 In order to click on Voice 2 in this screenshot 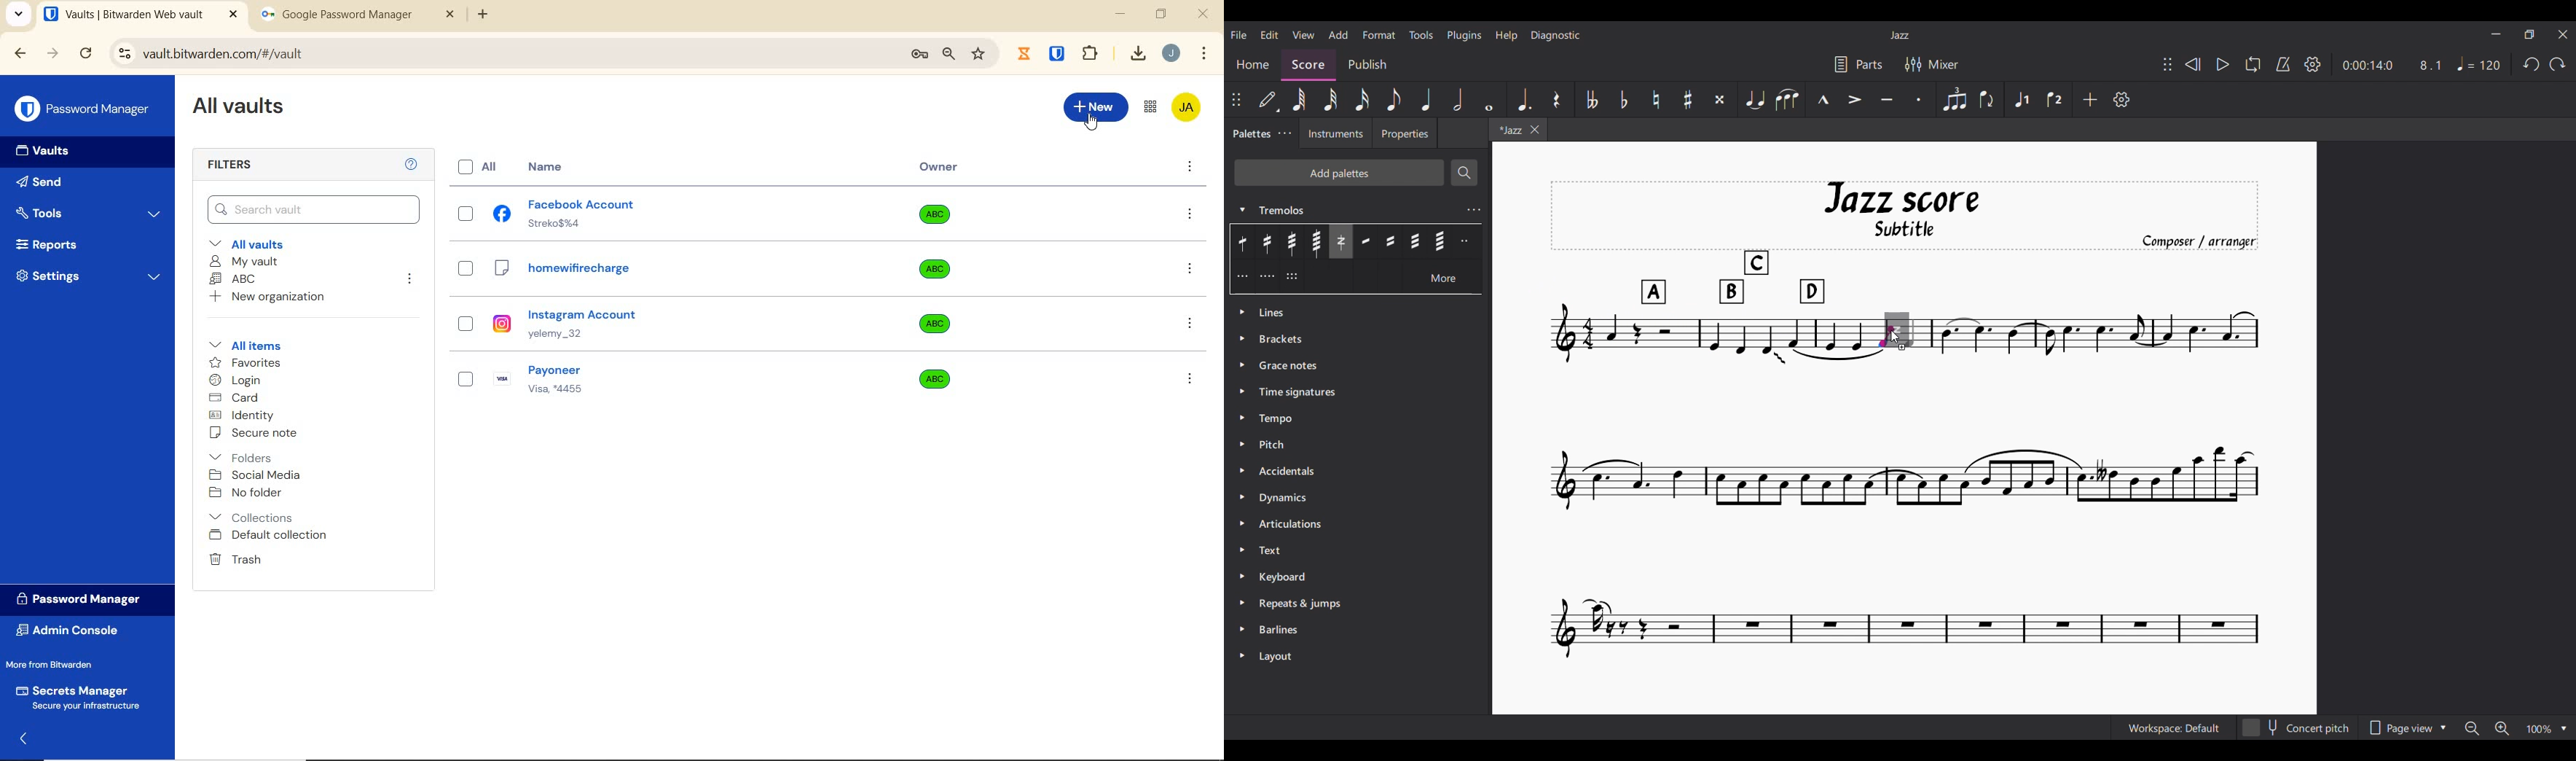, I will do `click(2054, 99)`.